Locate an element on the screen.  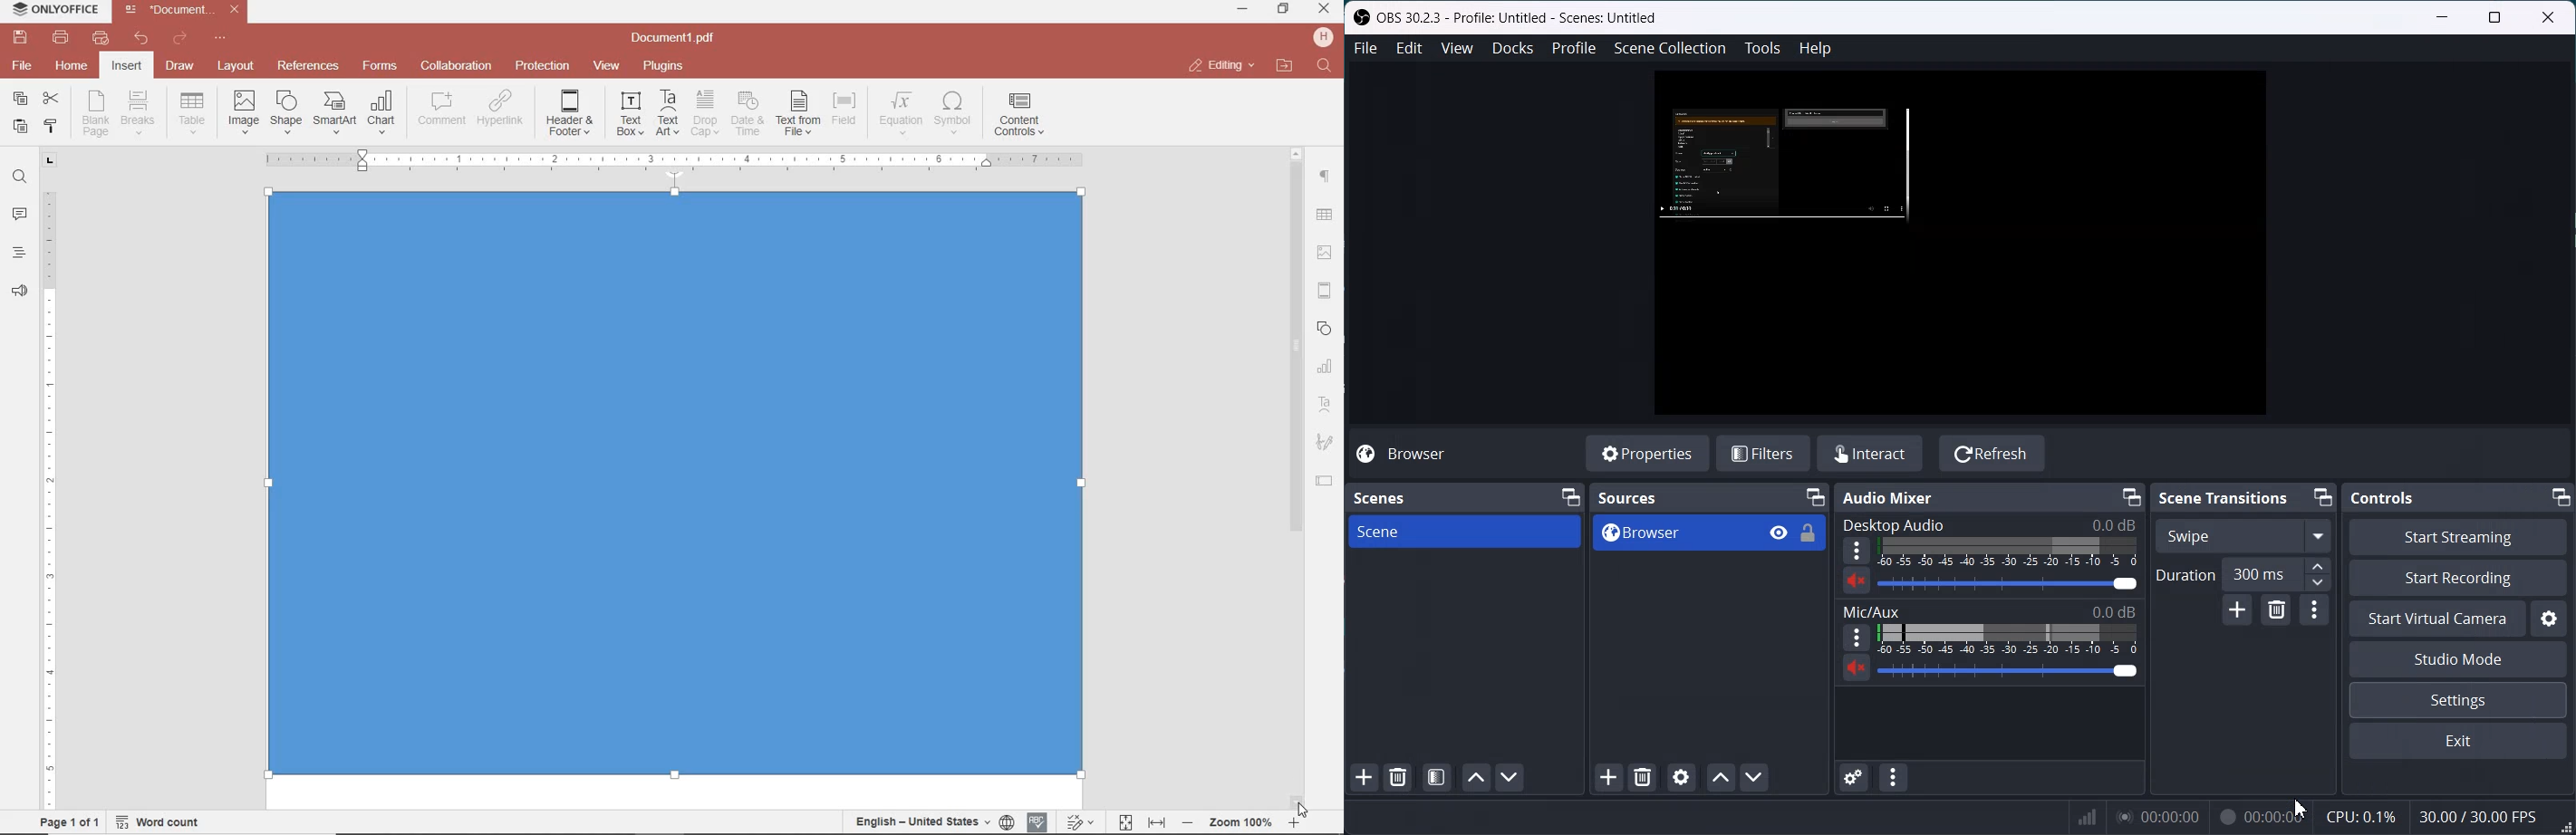
30.007 30.00 FPS is located at coordinates (2478, 815).